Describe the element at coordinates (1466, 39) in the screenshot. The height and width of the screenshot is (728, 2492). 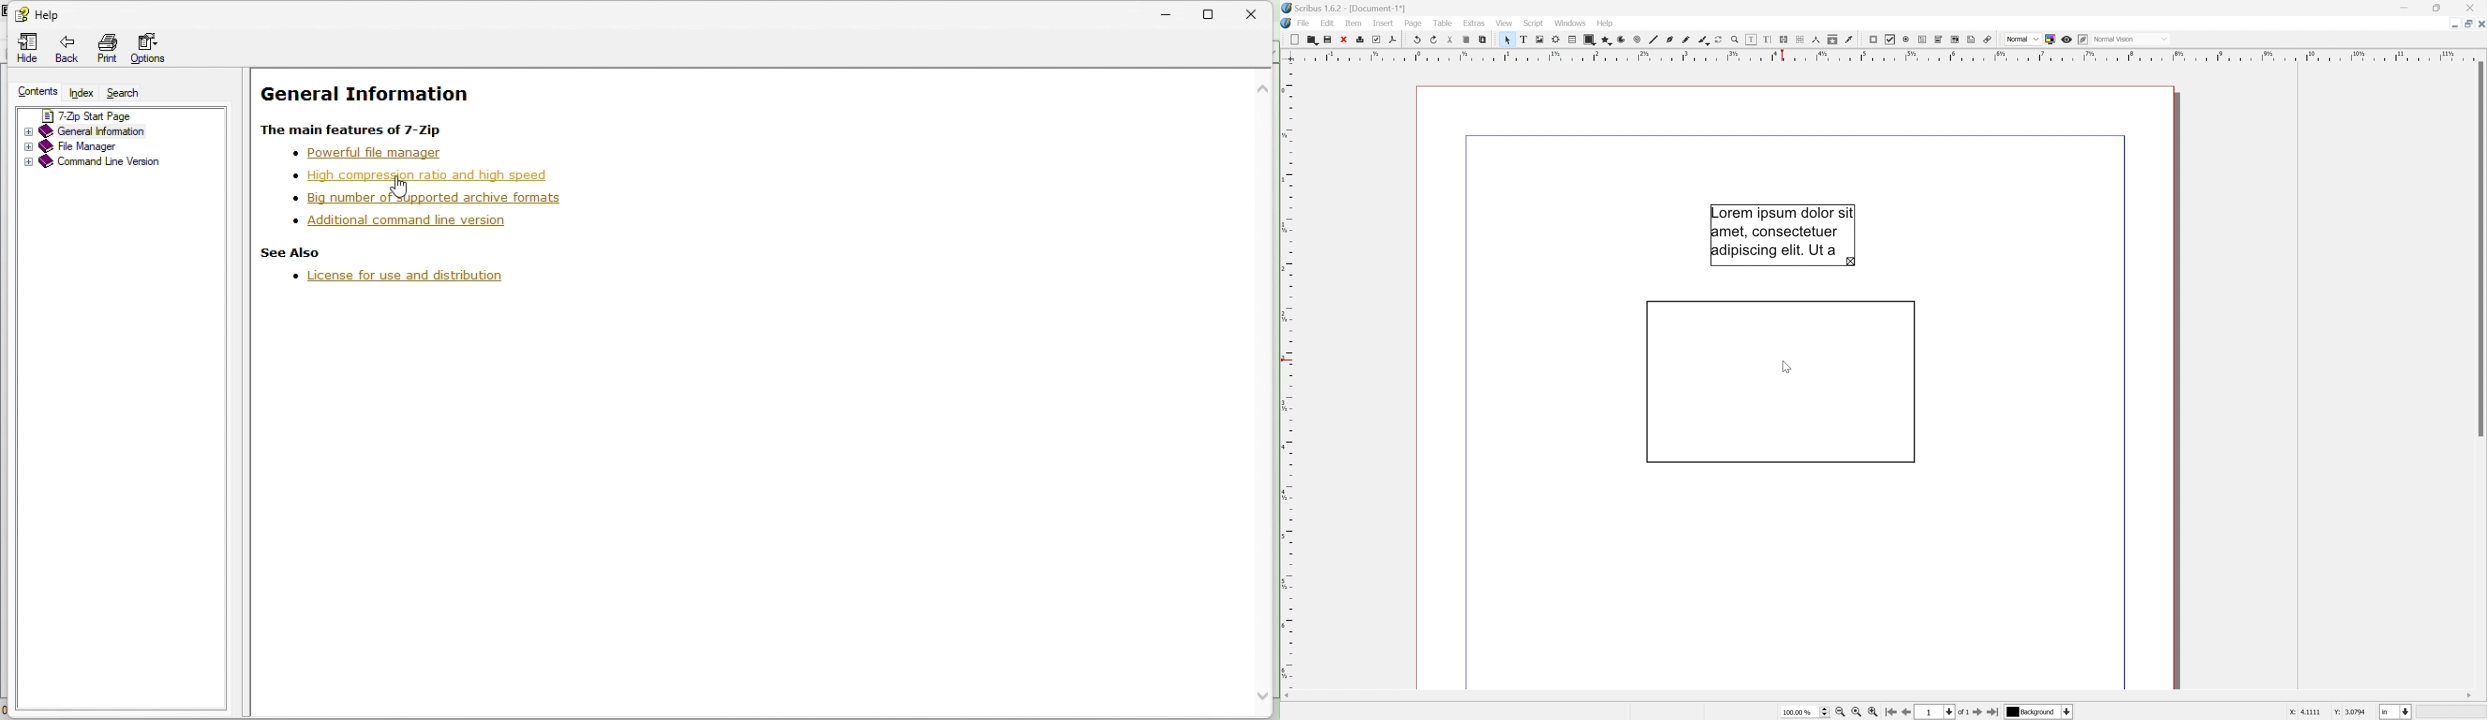
I see `Copy` at that location.